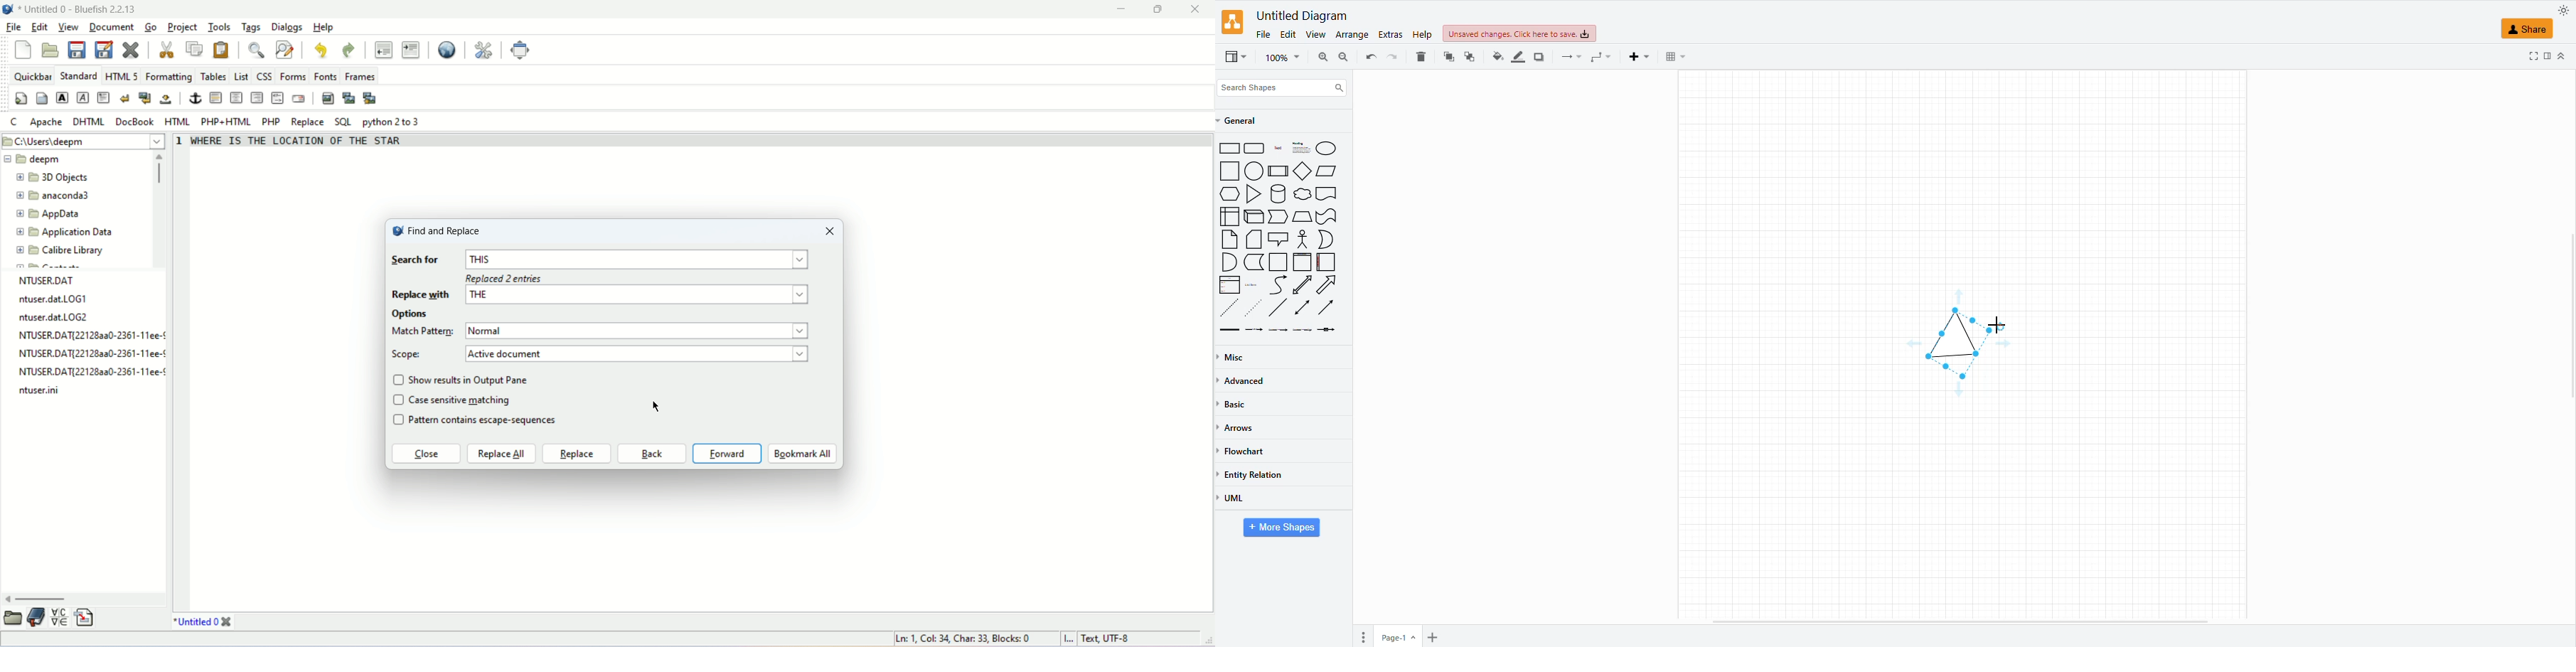 The height and width of the screenshot is (672, 2576). What do you see at coordinates (1517, 35) in the screenshot?
I see `unsaved changes` at bounding box center [1517, 35].